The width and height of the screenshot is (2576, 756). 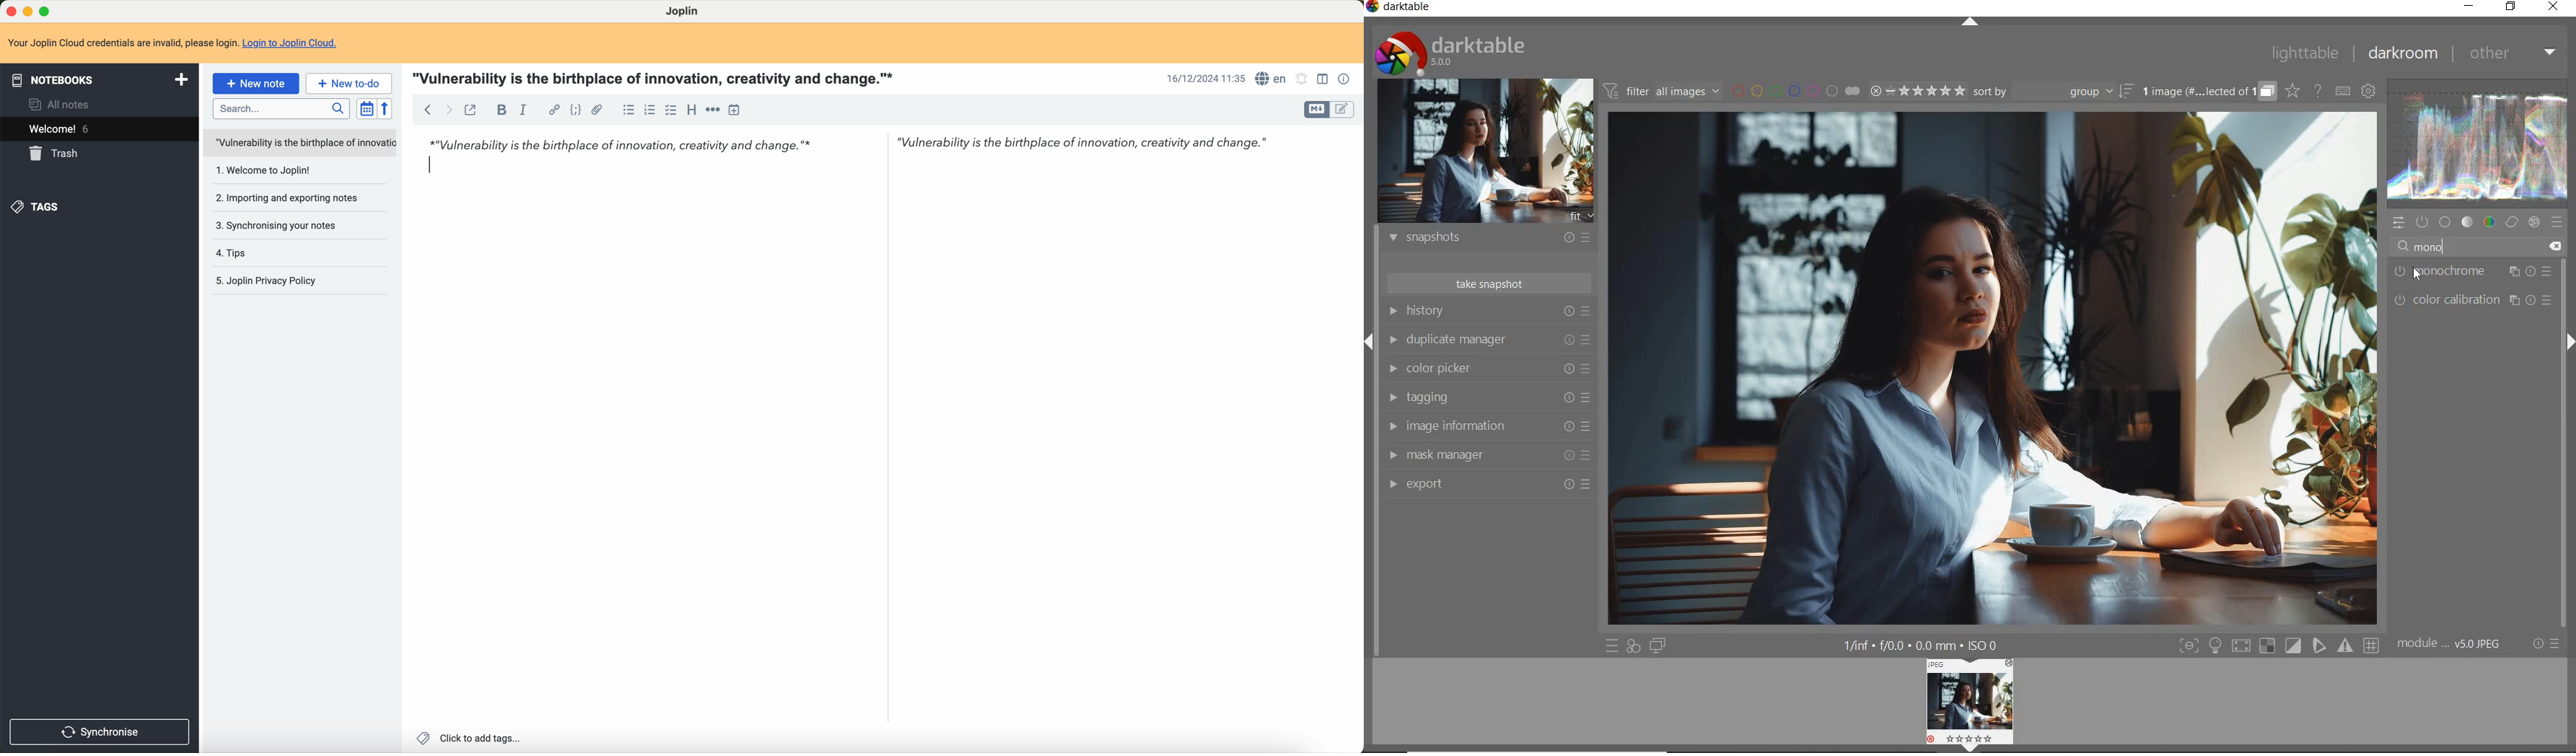 I want to click on "Vulnerability is the birthplace of innovation, creativity and change."*, so click(x=656, y=77).